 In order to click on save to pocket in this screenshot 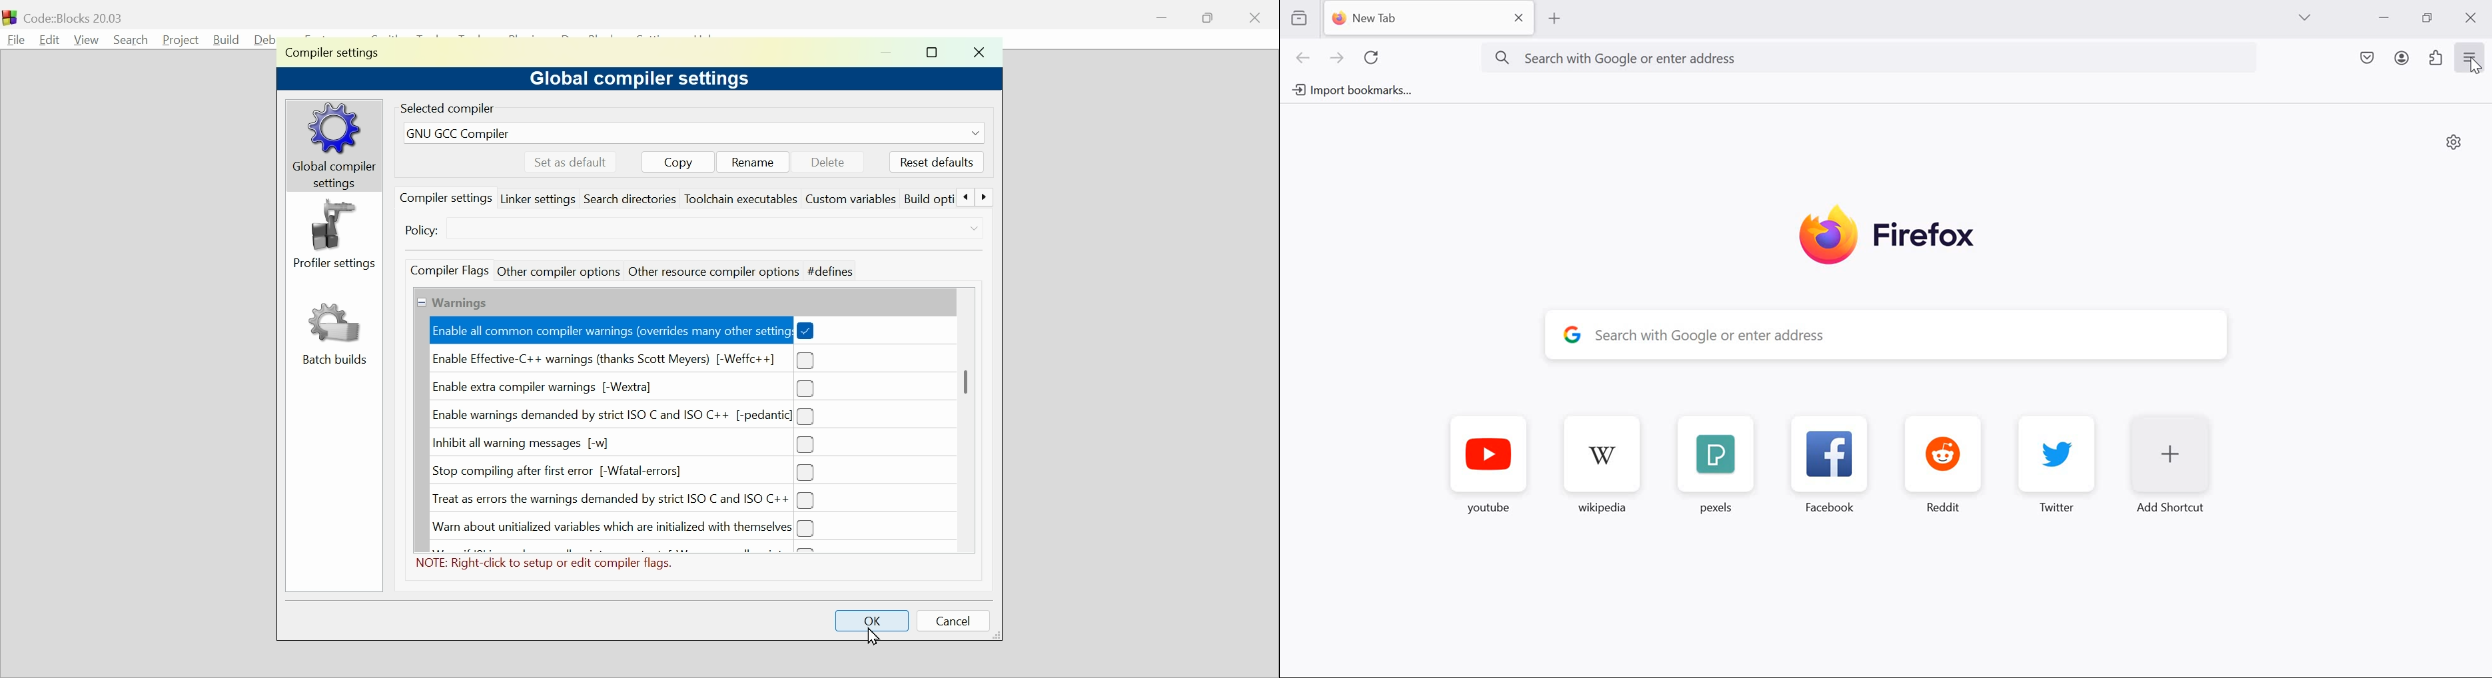, I will do `click(2367, 59)`.